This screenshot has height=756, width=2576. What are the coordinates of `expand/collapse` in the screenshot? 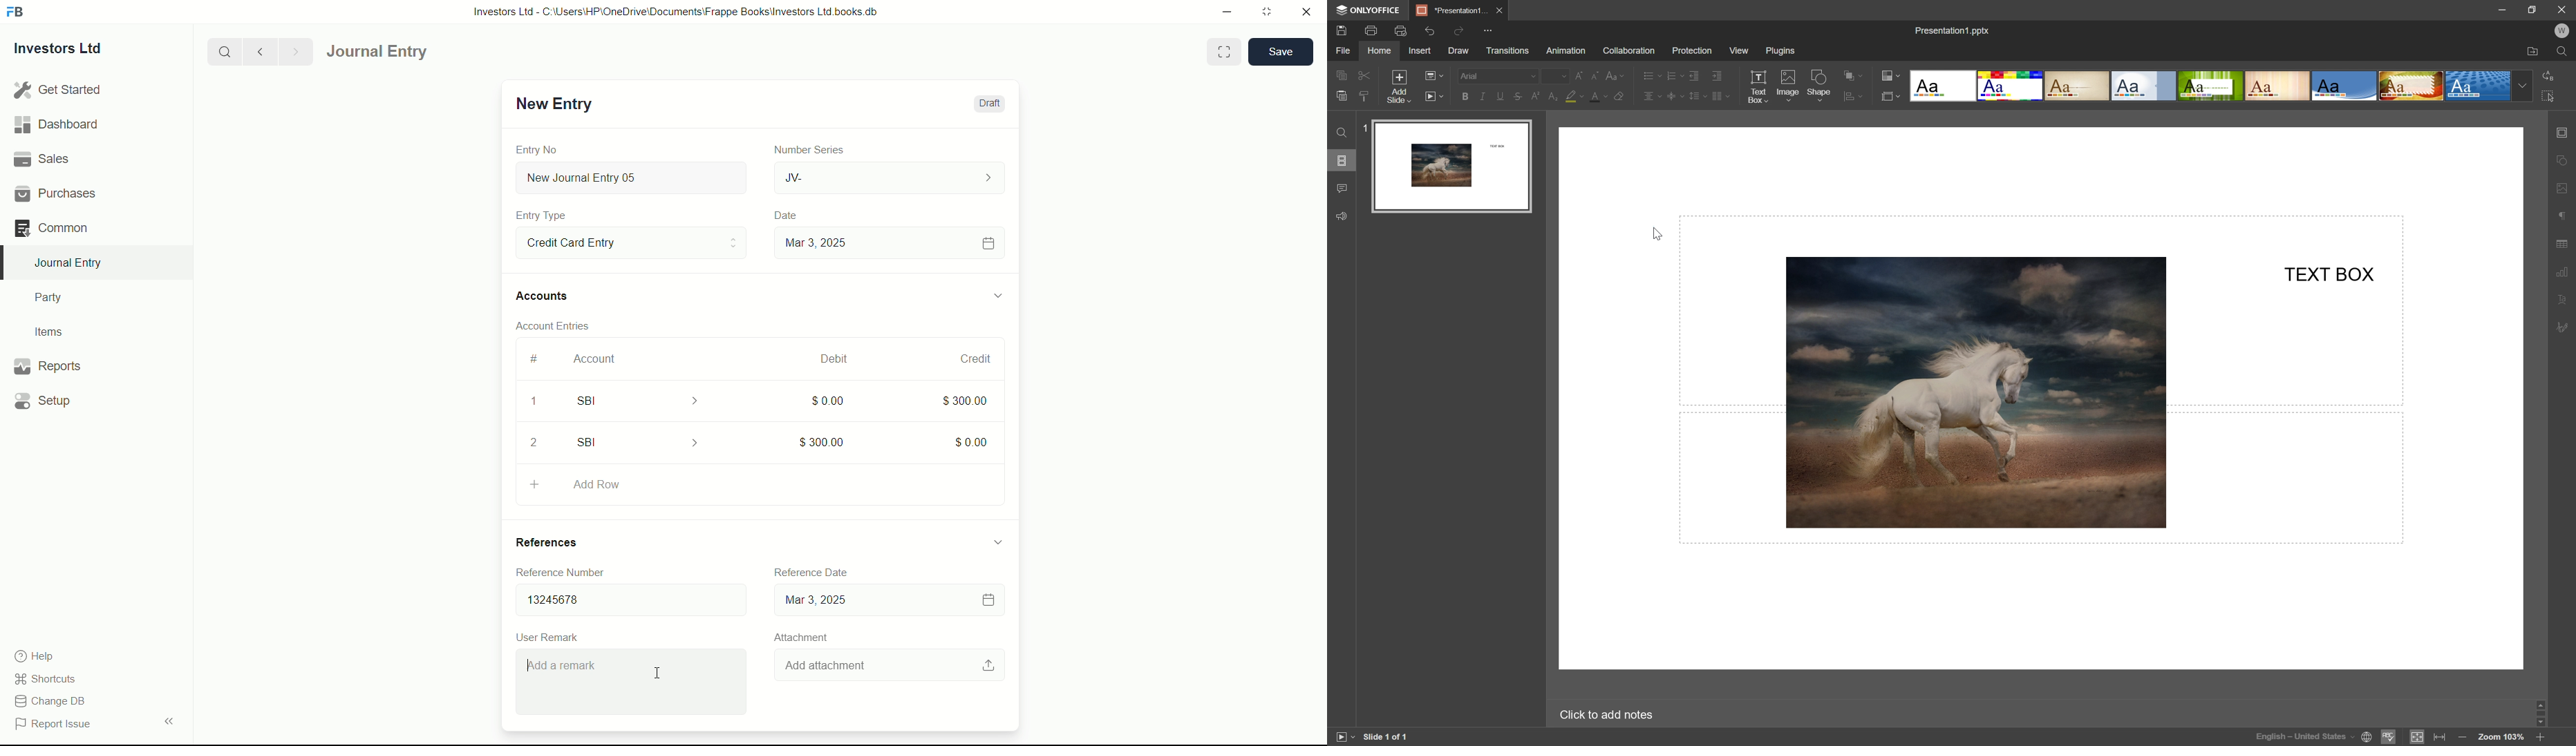 It's located at (997, 541).